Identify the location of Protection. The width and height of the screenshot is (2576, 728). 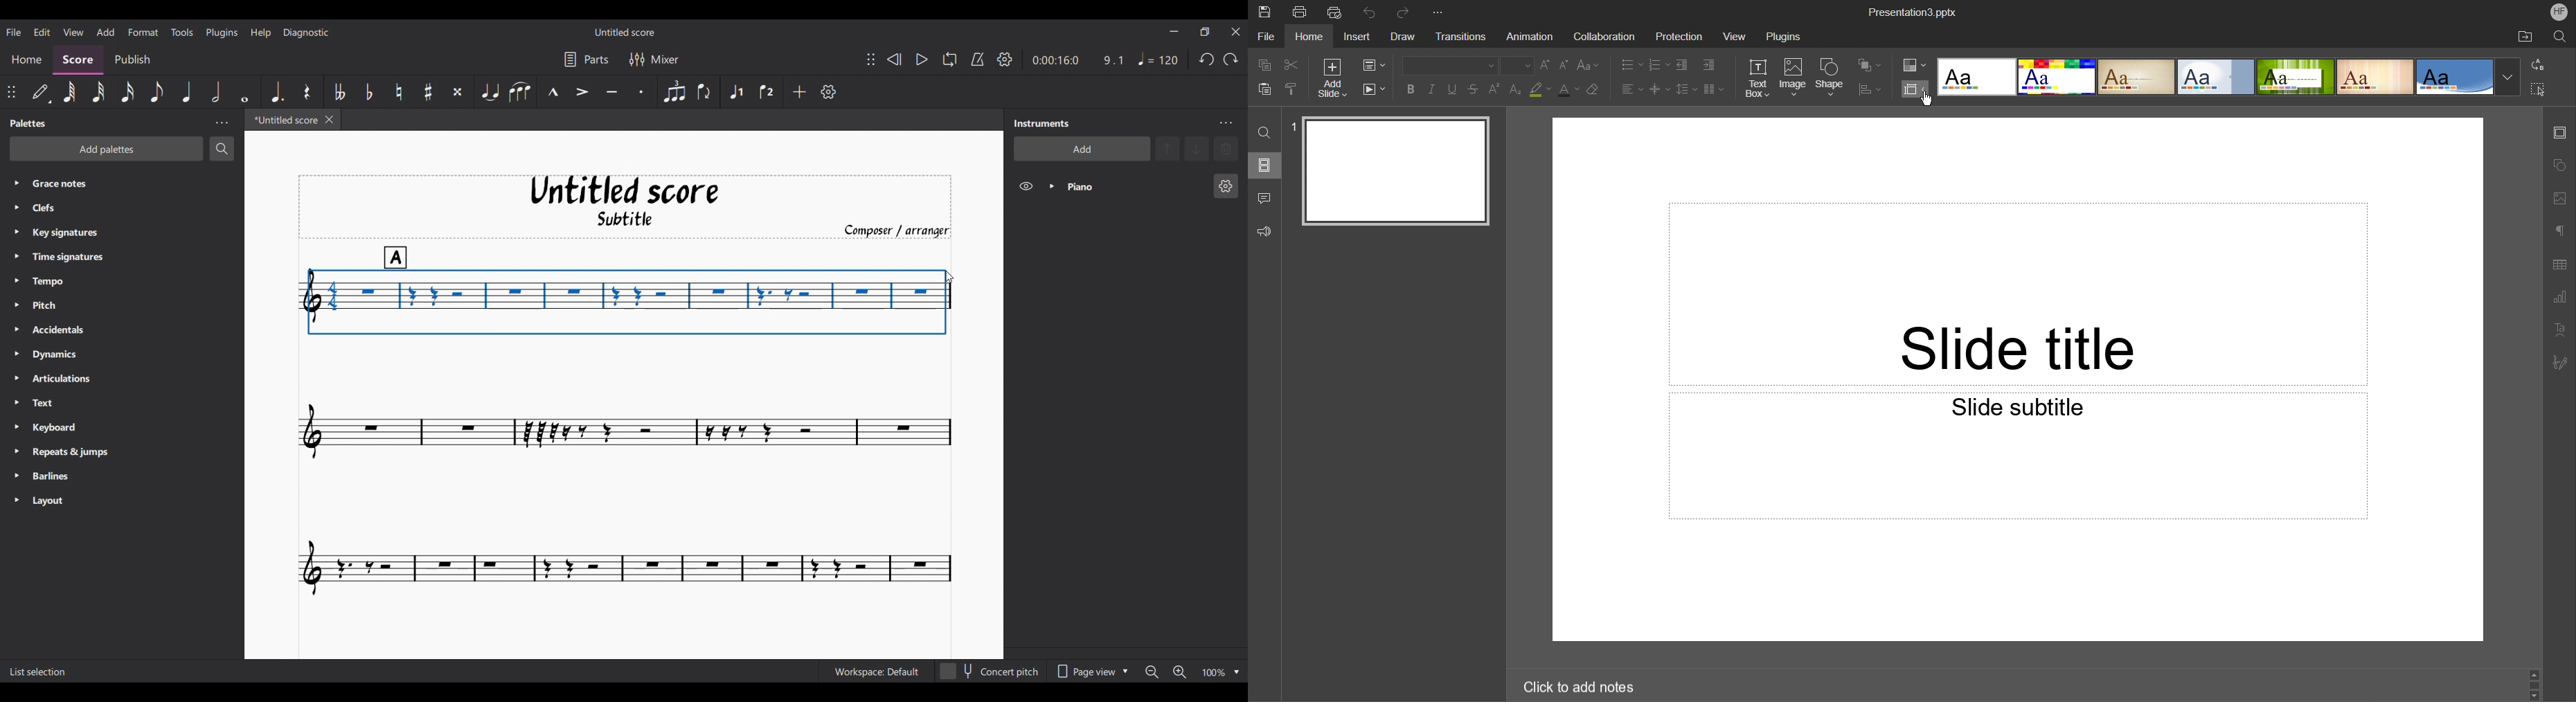
(1681, 37).